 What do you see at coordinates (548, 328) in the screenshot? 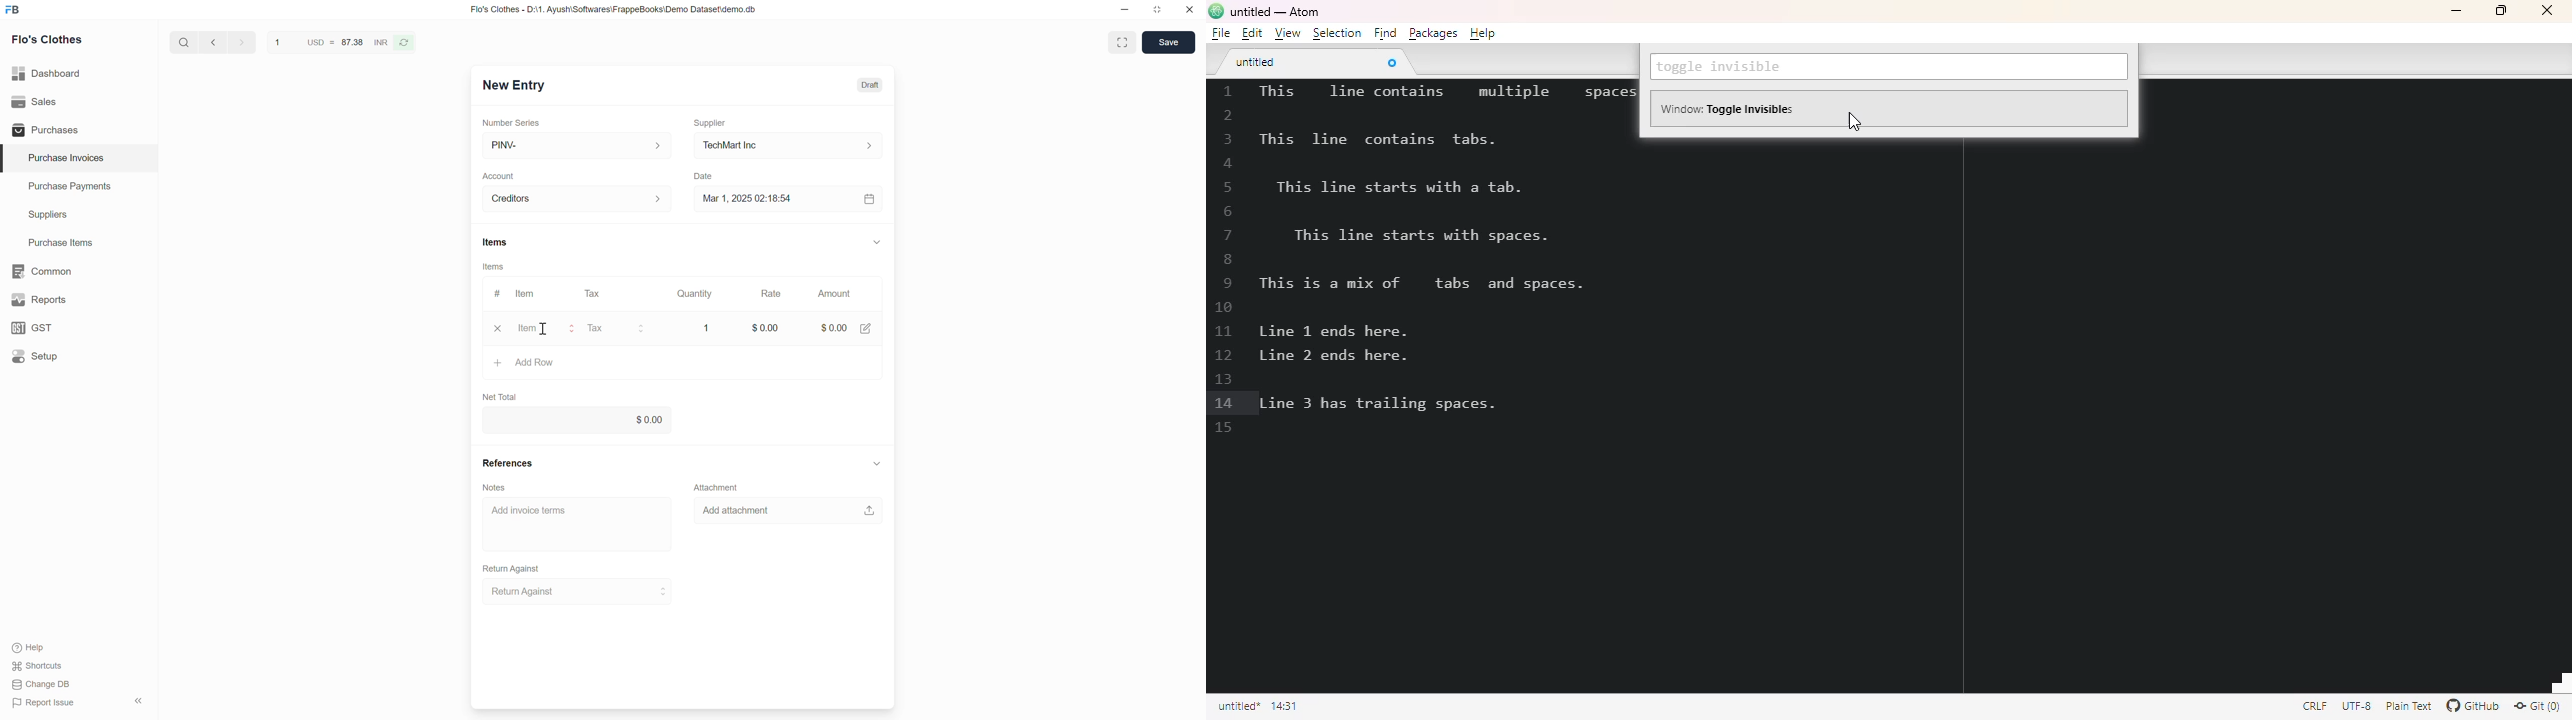
I see `item` at bounding box center [548, 328].